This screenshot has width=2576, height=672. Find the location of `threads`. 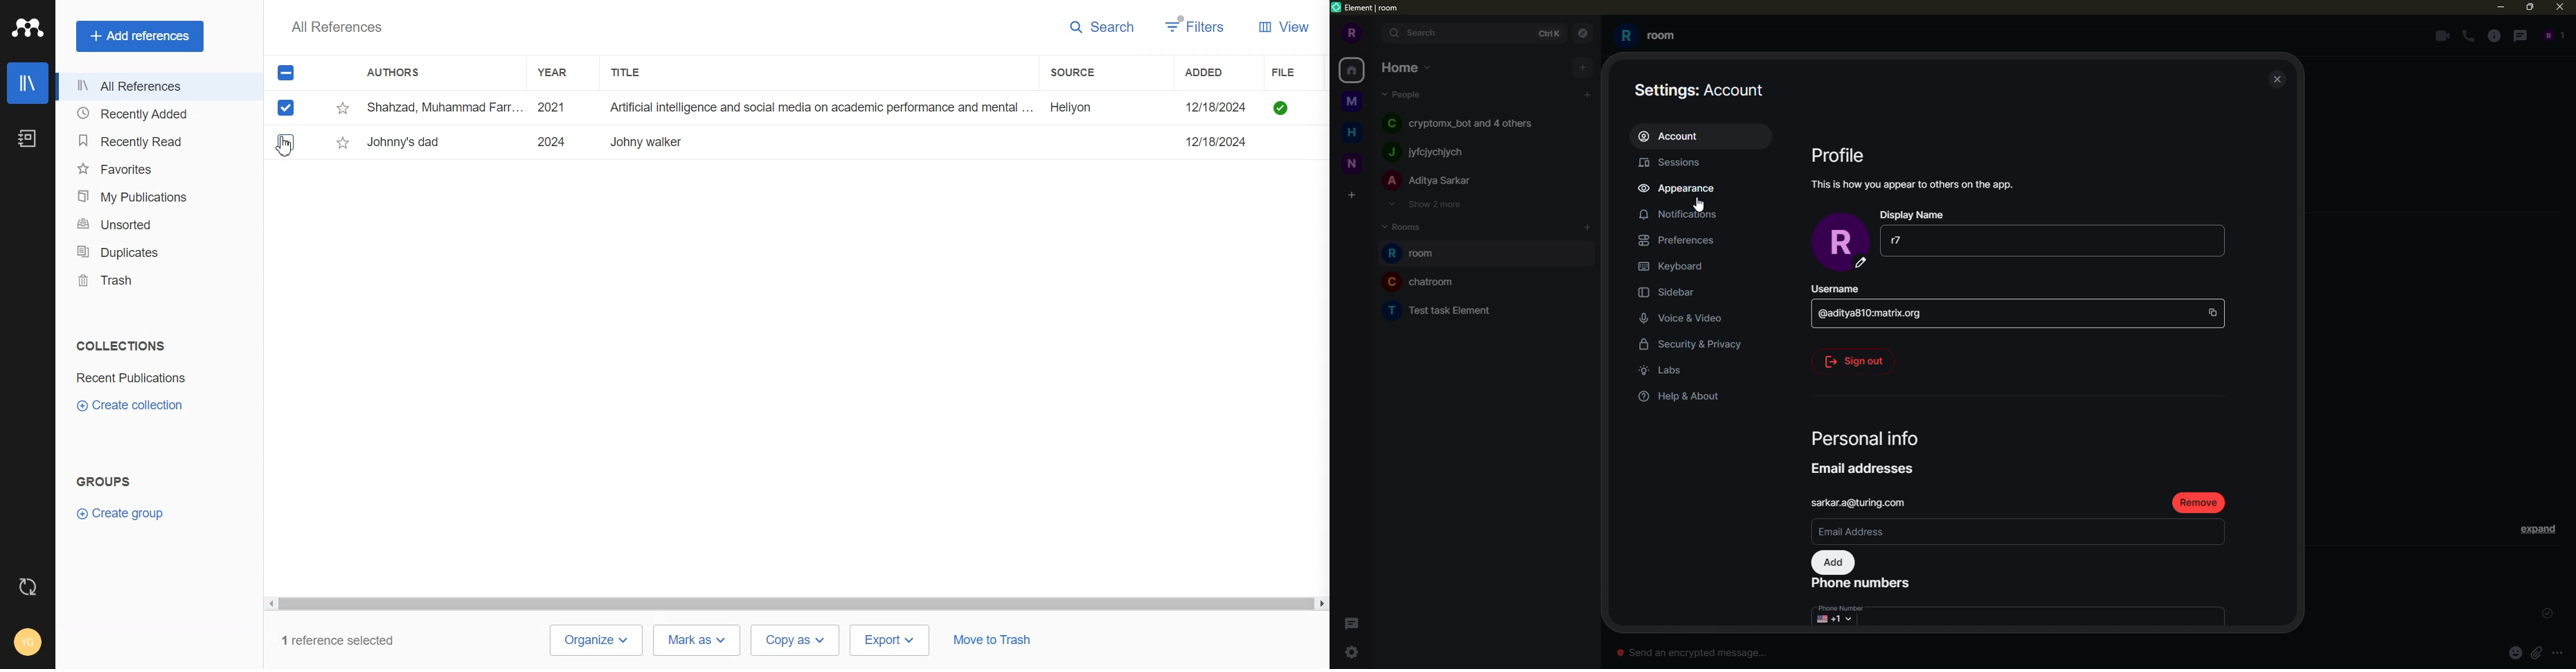

threads is located at coordinates (2519, 35).